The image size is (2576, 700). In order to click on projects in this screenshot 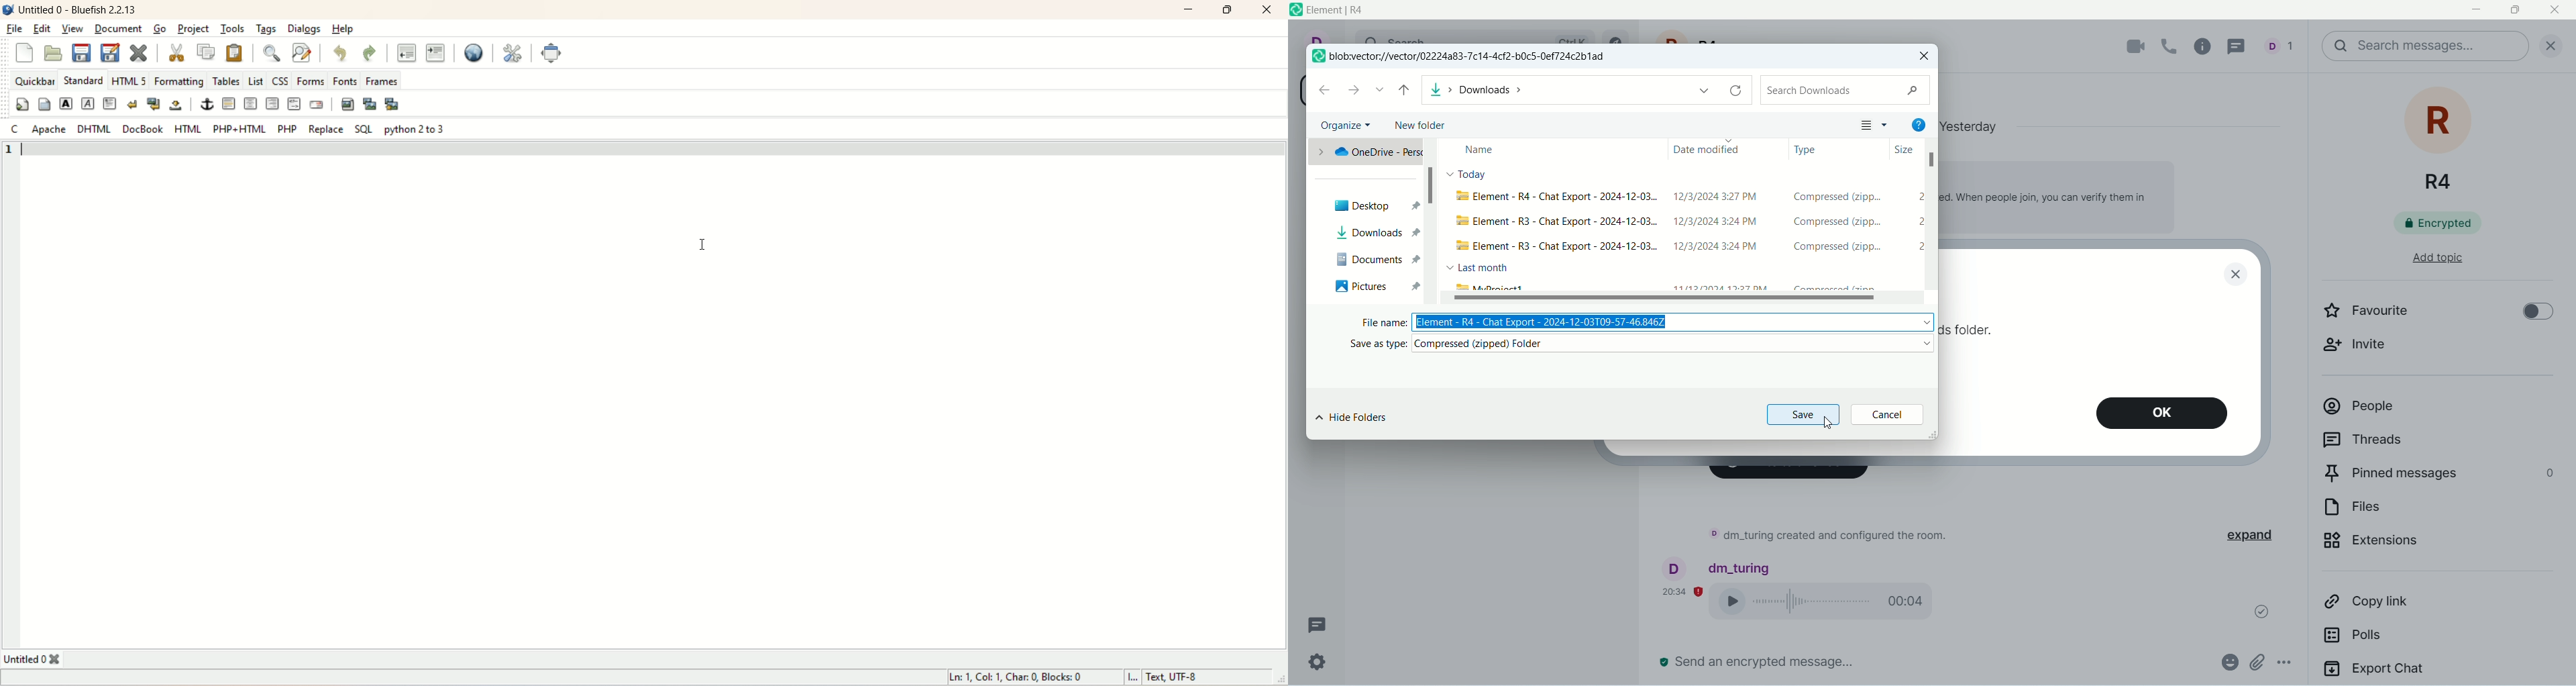, I will do `click(195, 30)`.